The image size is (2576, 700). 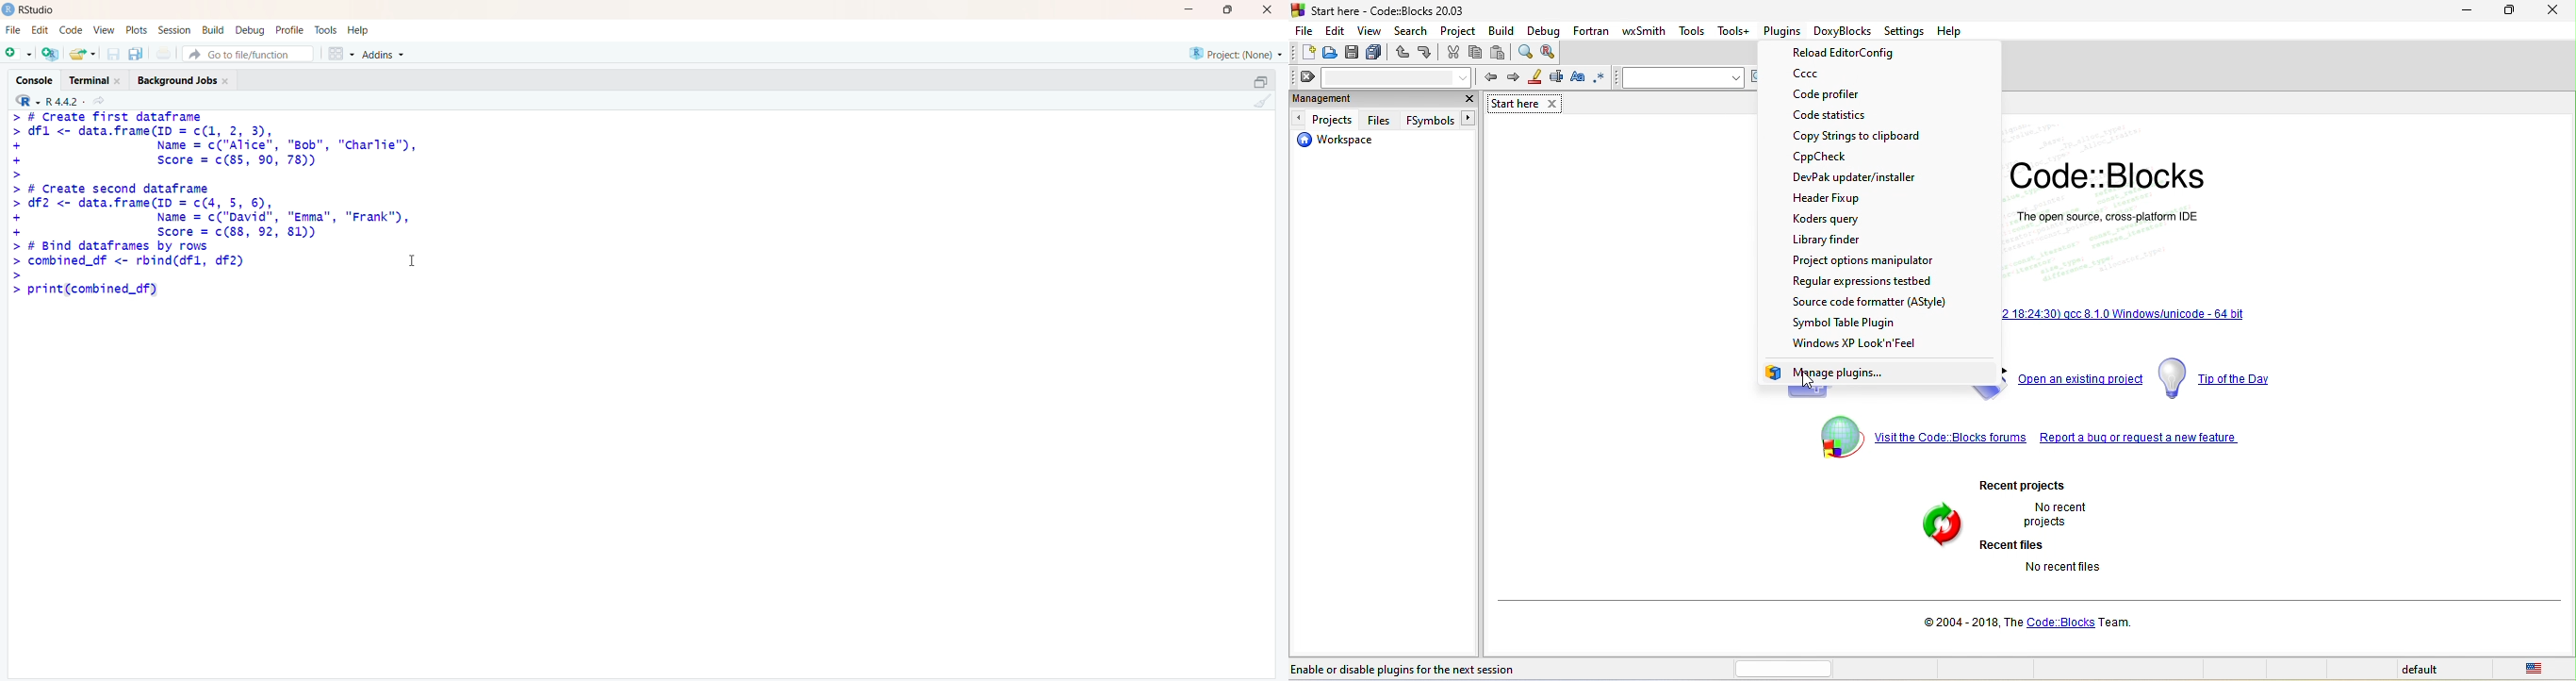 What do you see at coordinates (43, 29) in the screenshot?
I see `Edit` at bounding box center [43, 29].